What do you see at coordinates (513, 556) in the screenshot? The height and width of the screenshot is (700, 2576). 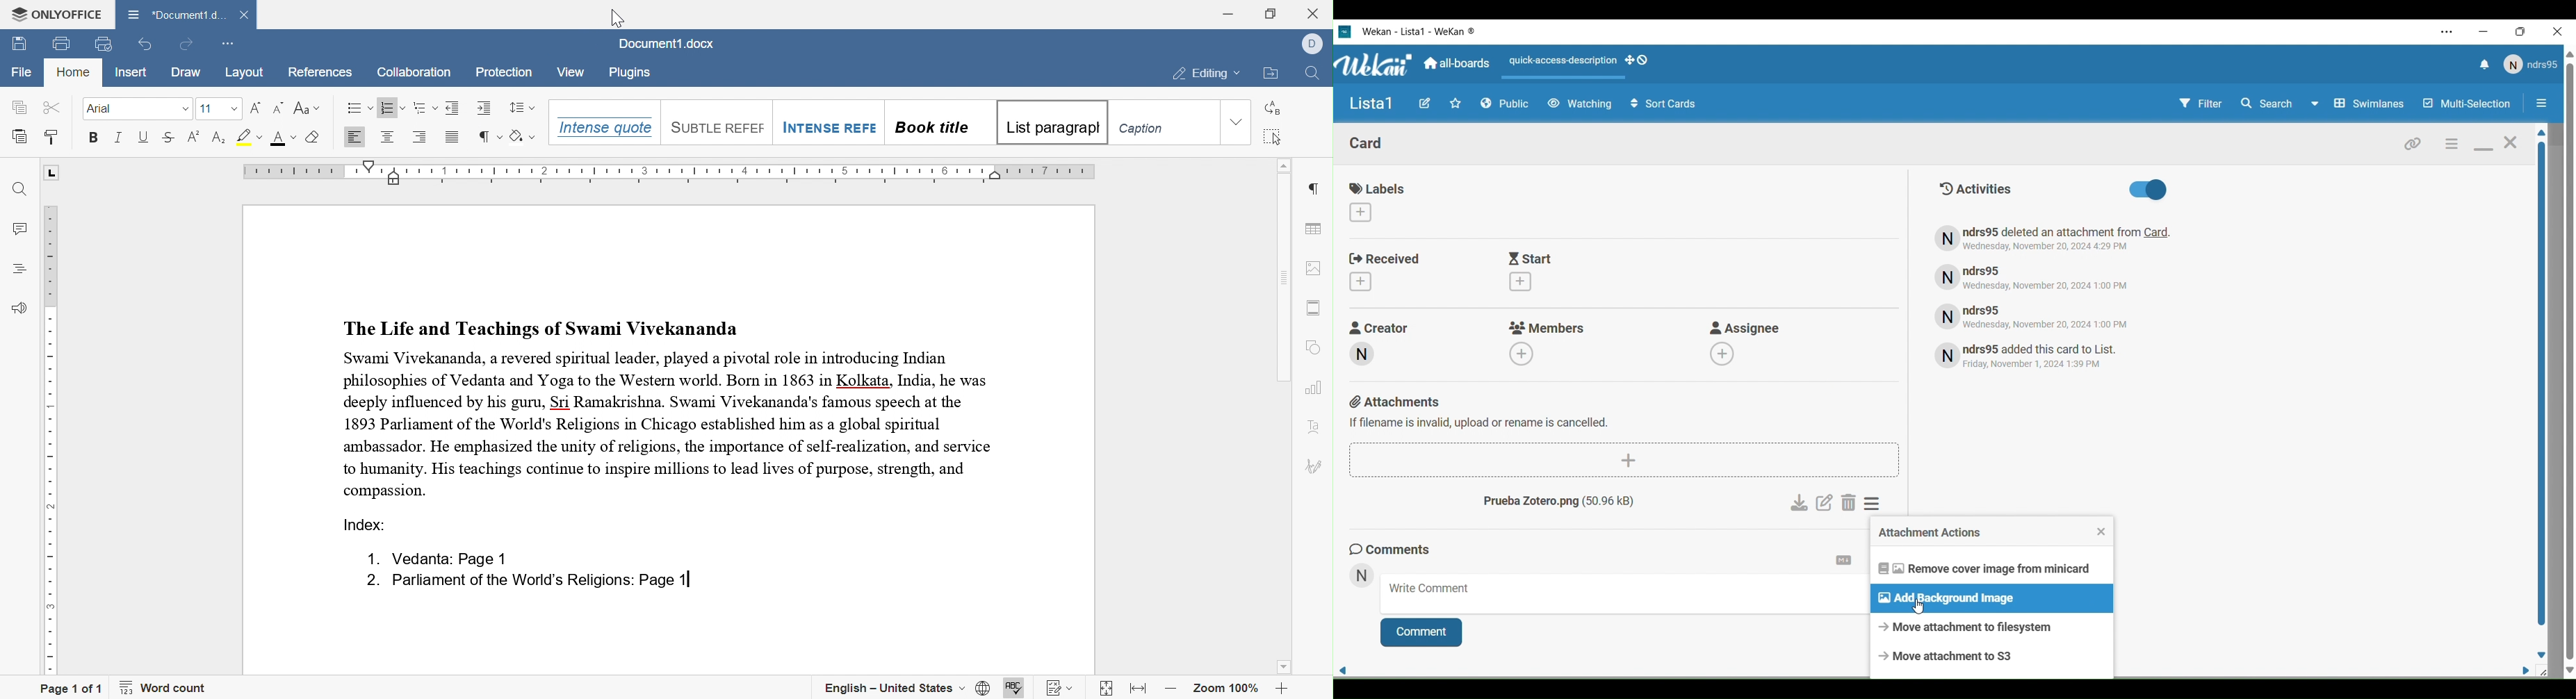 I see `Index:
1. Vedanta: Page 1
2. Parliament of the World's Religions: Page 1|` at bounding box center [513, 556].